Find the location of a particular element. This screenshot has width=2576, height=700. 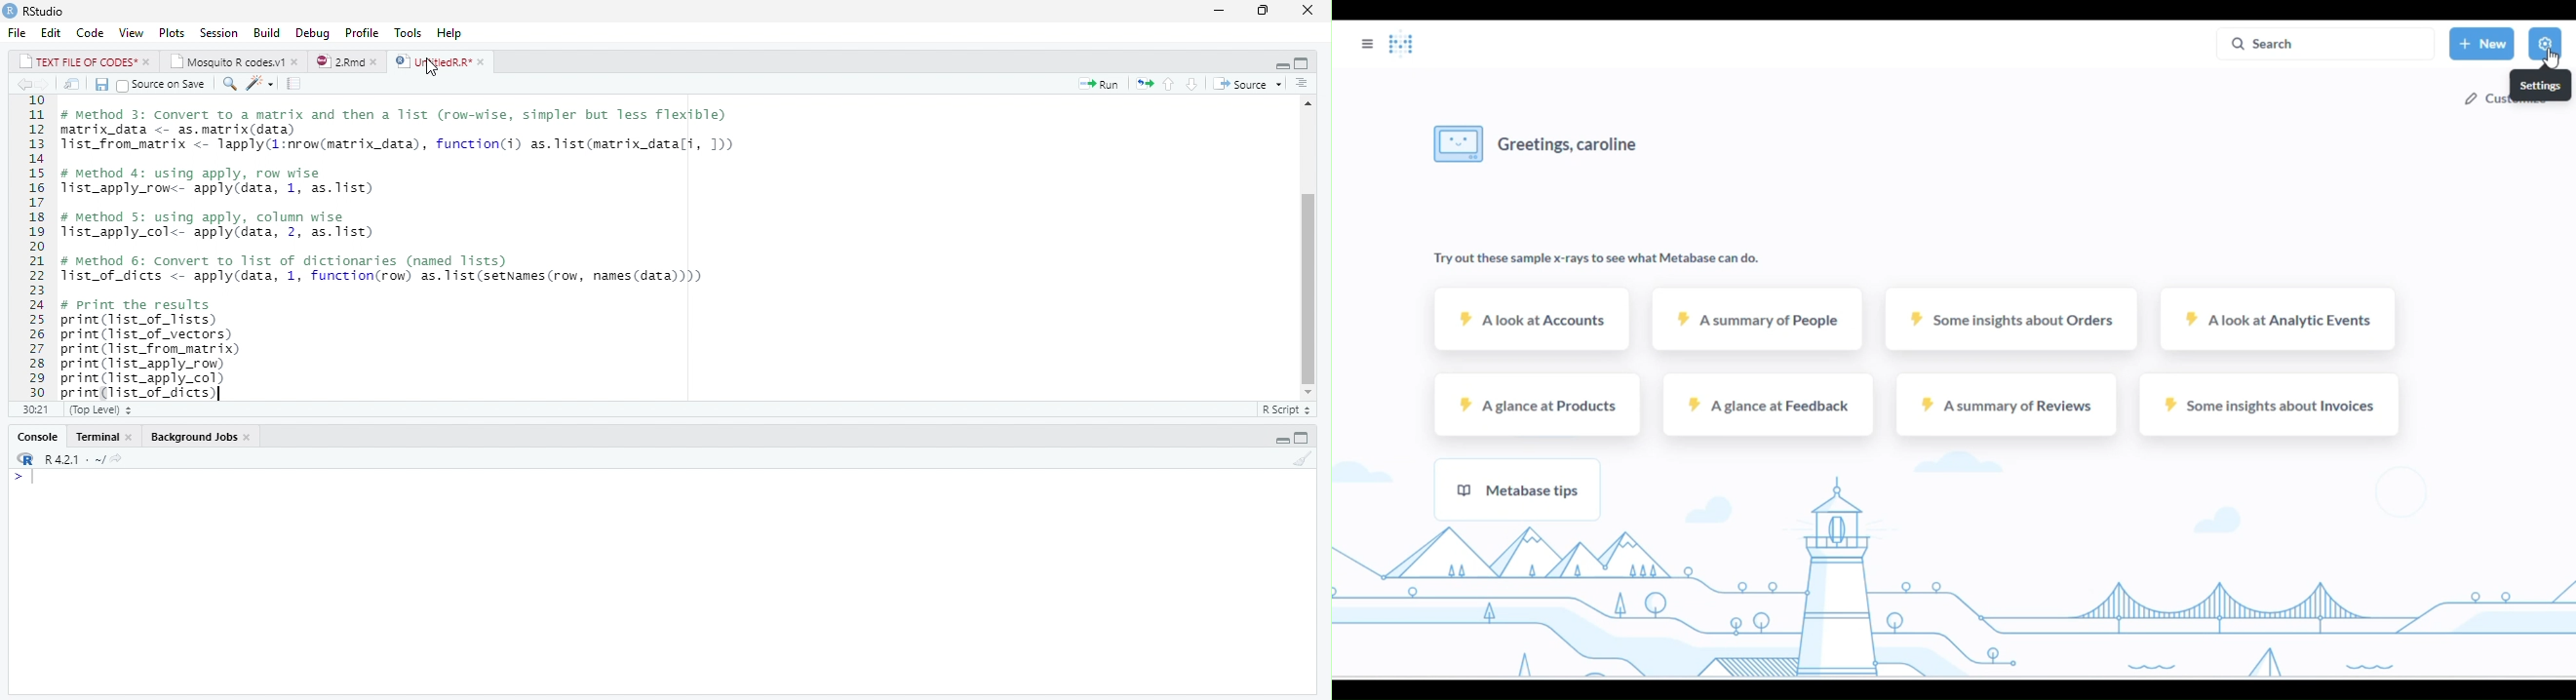

list_apply_row<- apply(data, 1, as.list) is located at coordinates (226, 190).